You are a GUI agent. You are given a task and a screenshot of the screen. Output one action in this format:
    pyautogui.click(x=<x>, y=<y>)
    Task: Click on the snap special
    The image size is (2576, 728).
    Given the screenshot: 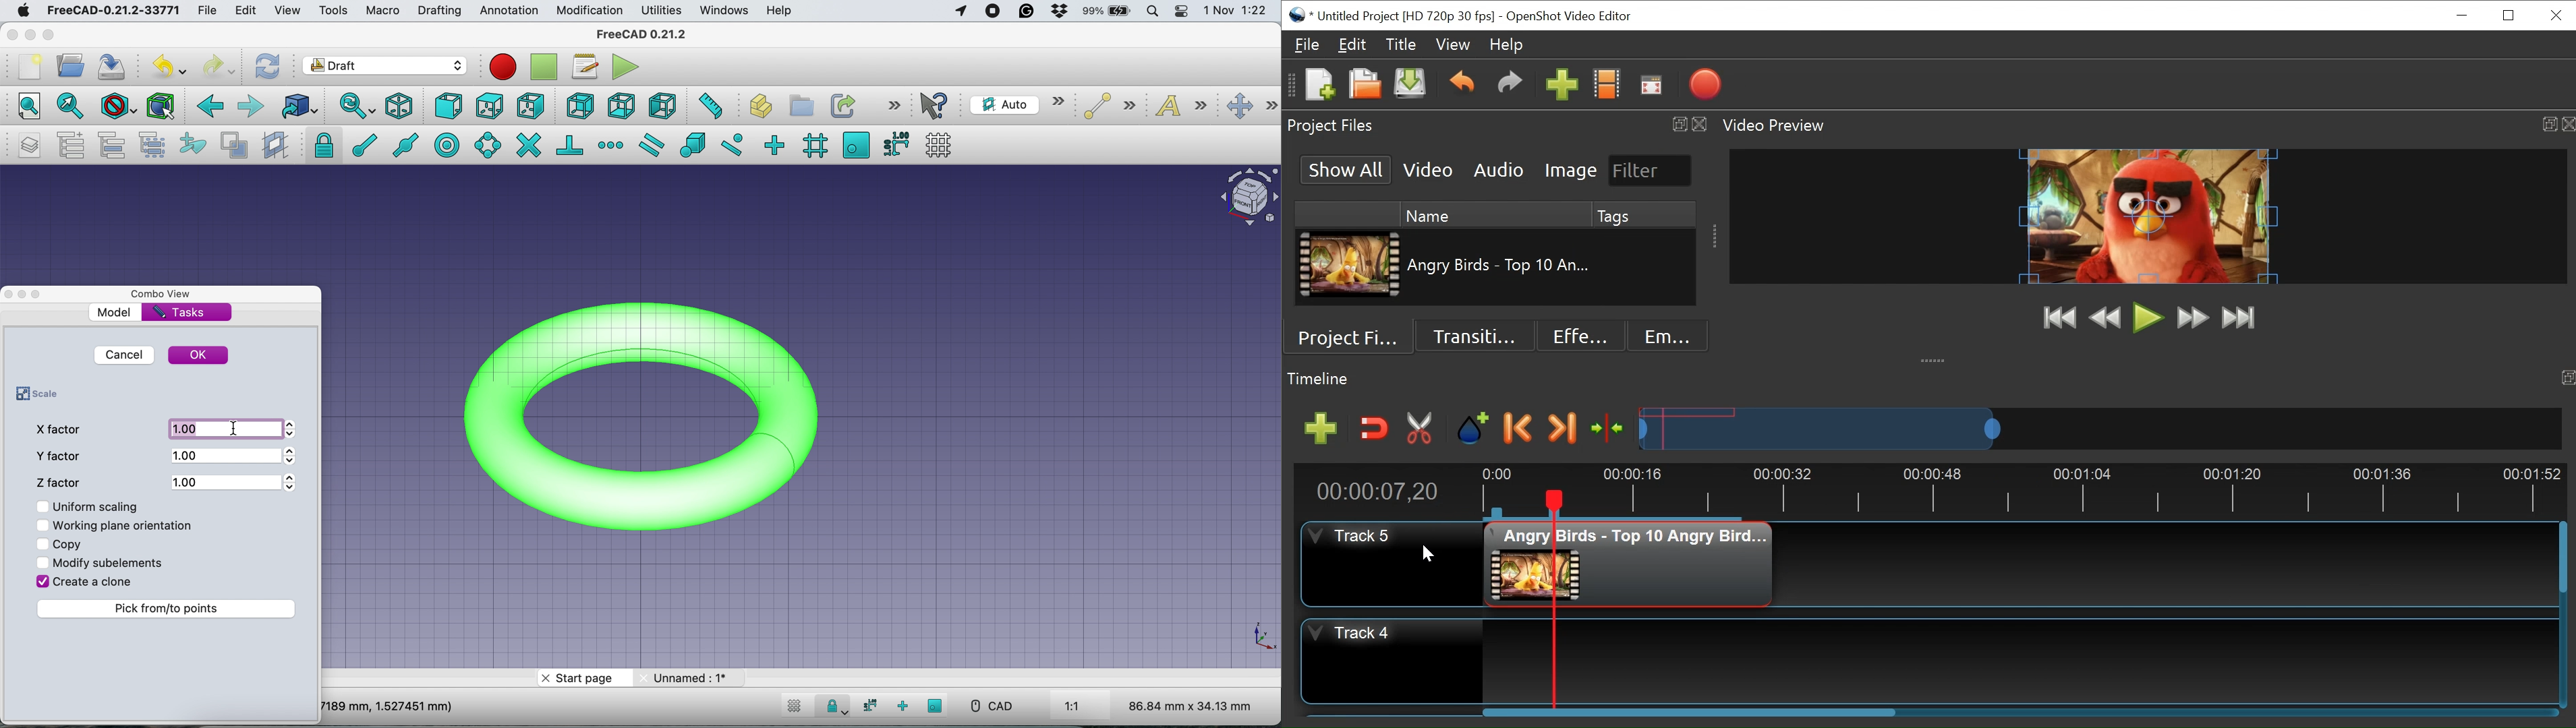 What is the action you would take?
    pyautogui.click(x=694, y=145)
    